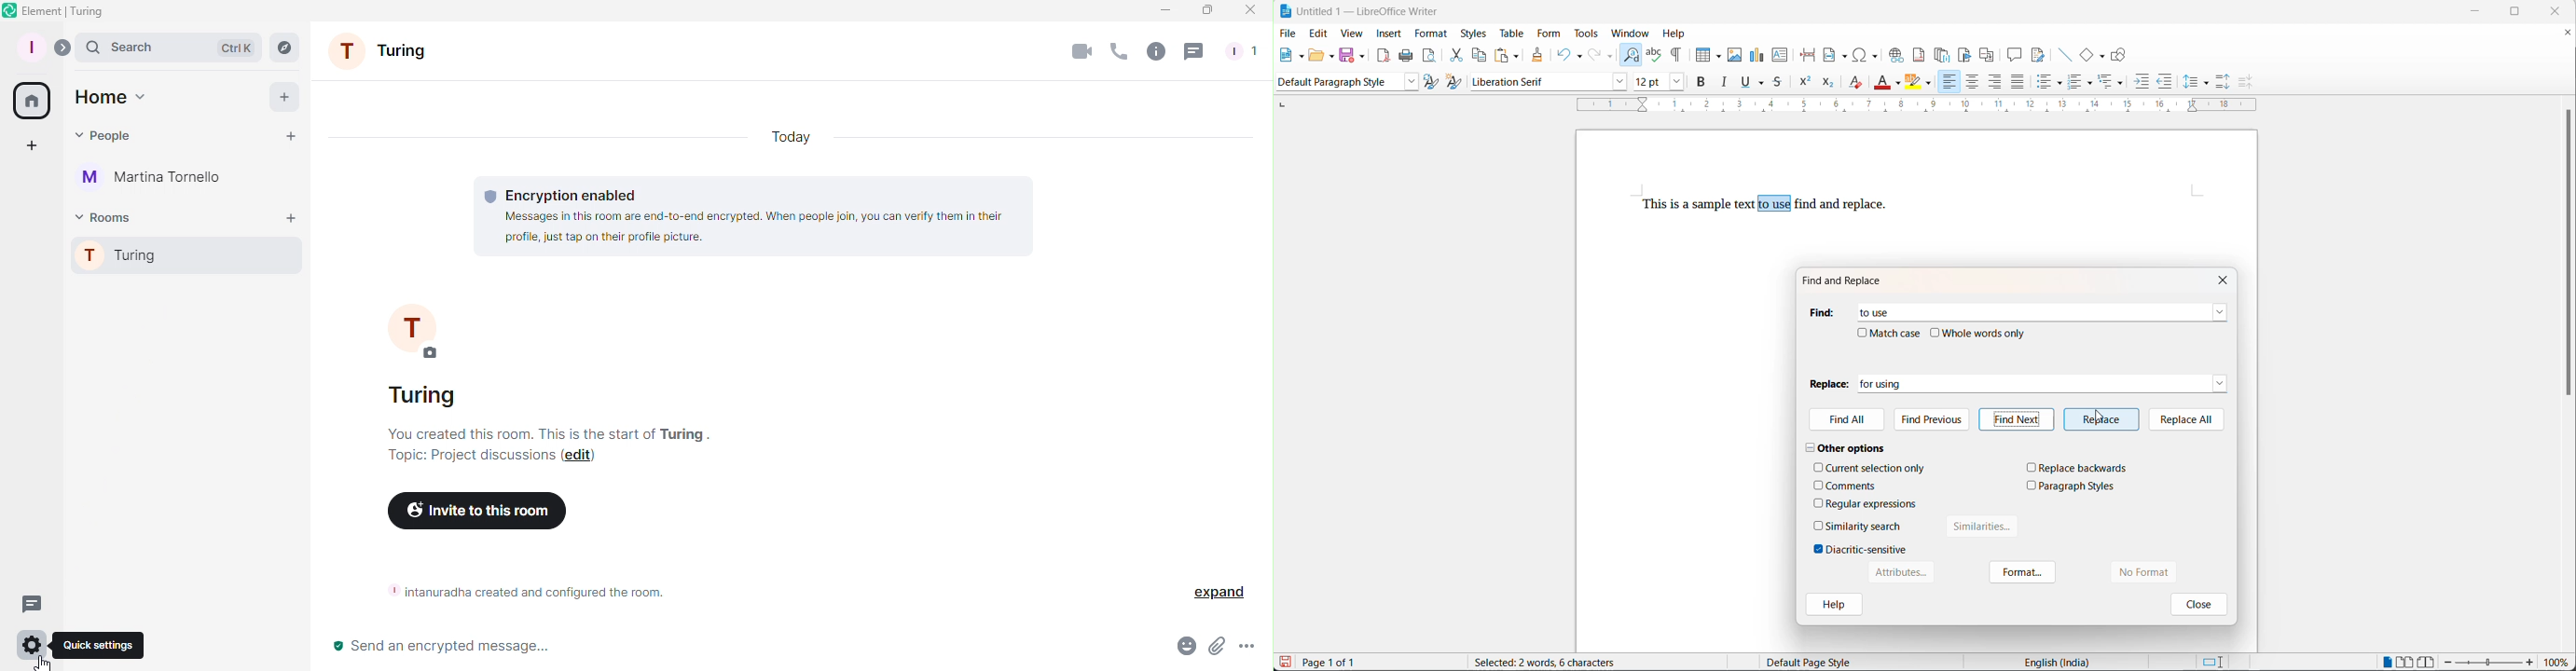 This screenshot has width=2576, height=672. I want to click on insert, so click(1389, 33).